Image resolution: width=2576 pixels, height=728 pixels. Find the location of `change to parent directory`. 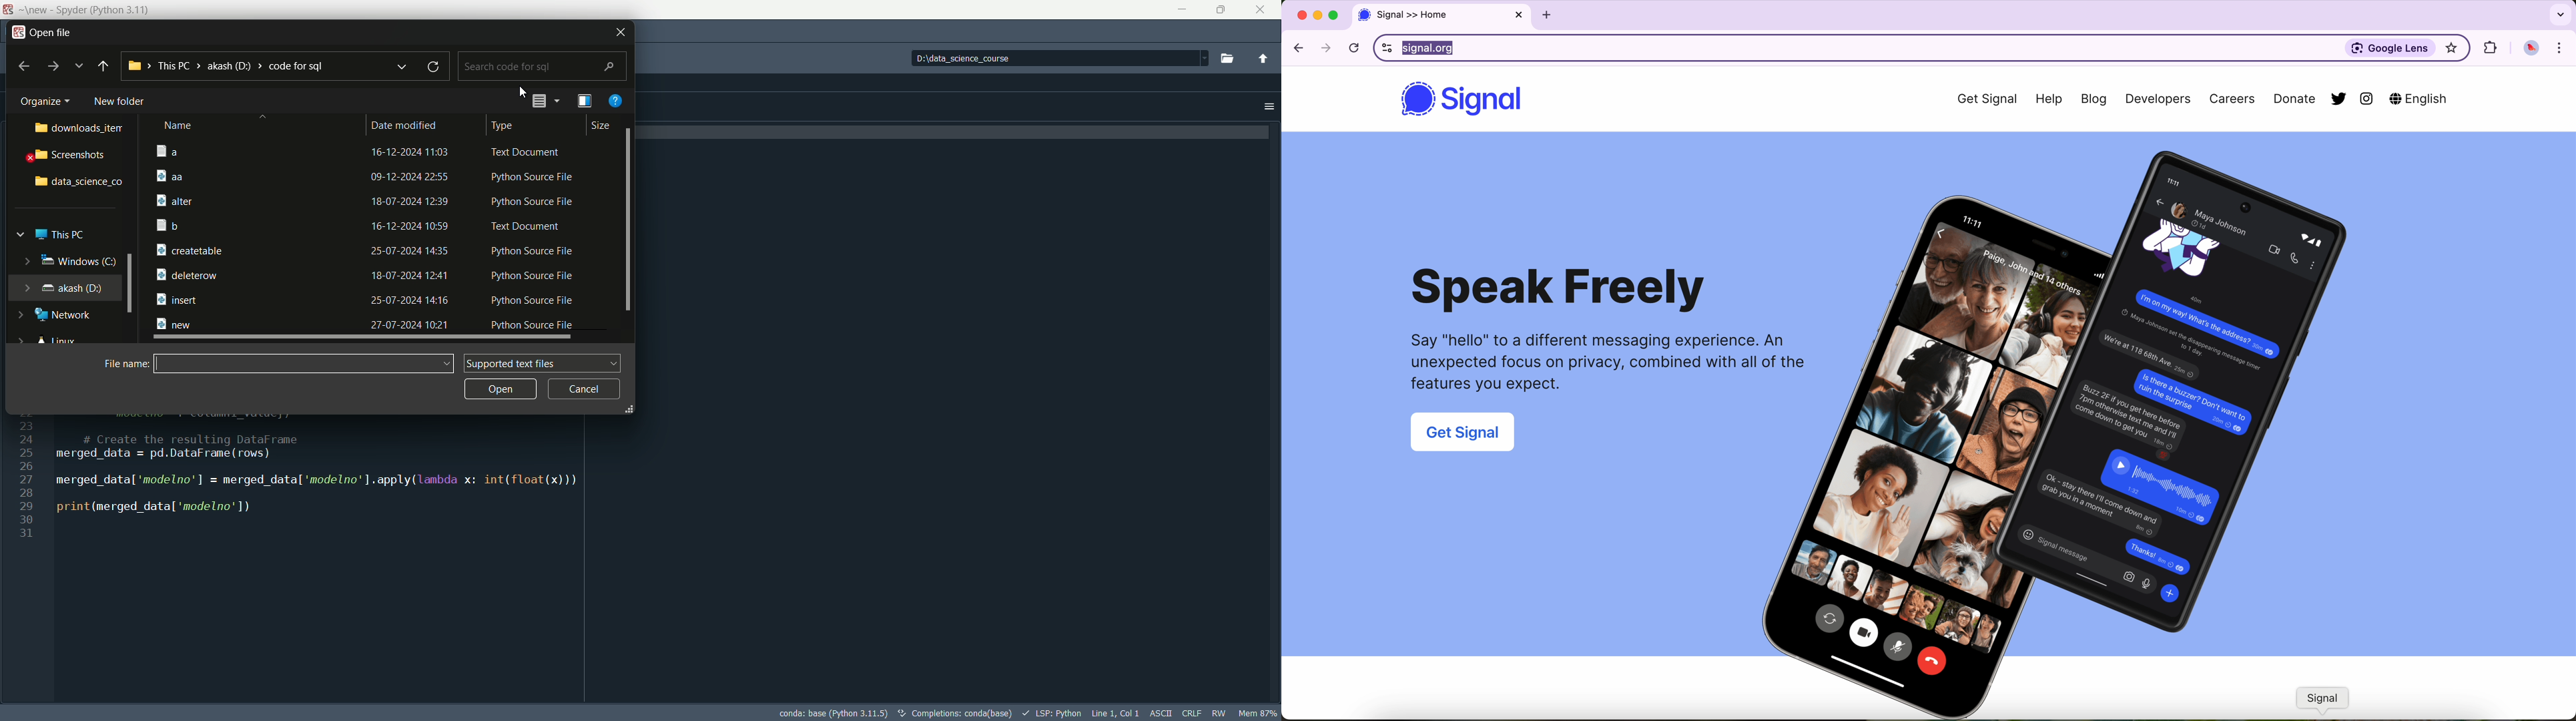

change to parent directory is located at coordinates (1265, 60).